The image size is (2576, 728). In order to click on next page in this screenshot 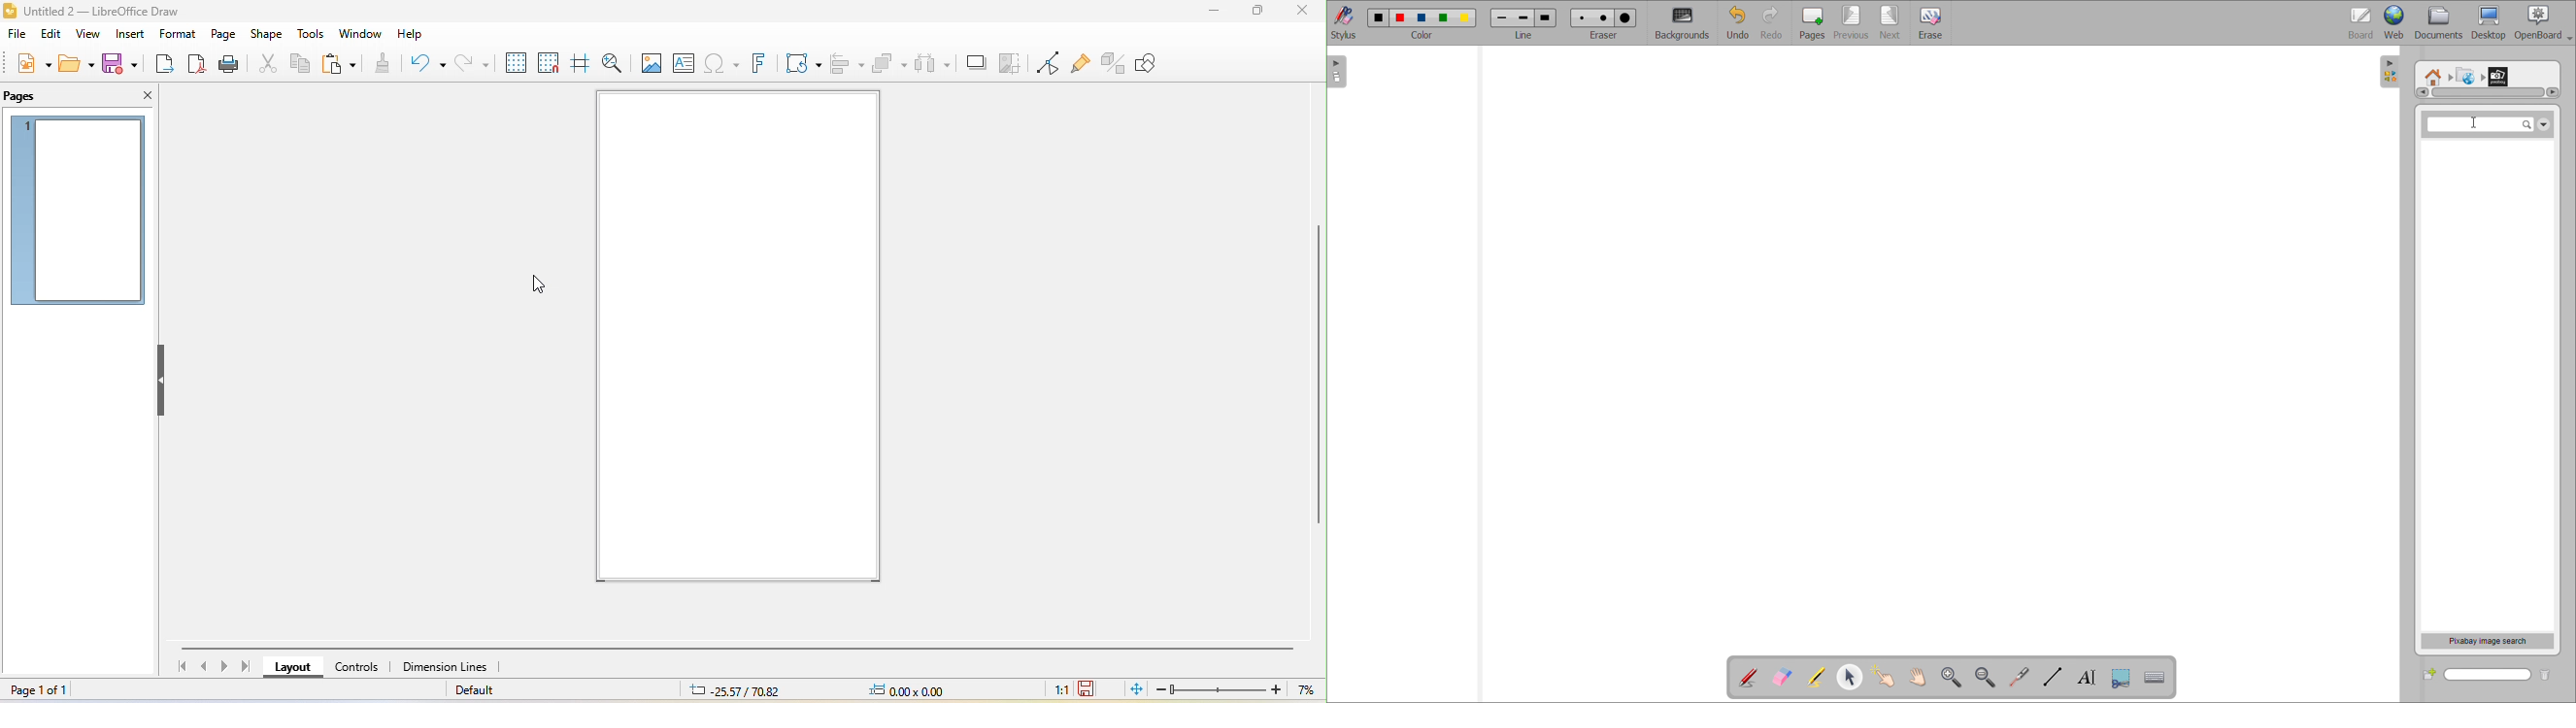, I will do `click(227, 667)`.